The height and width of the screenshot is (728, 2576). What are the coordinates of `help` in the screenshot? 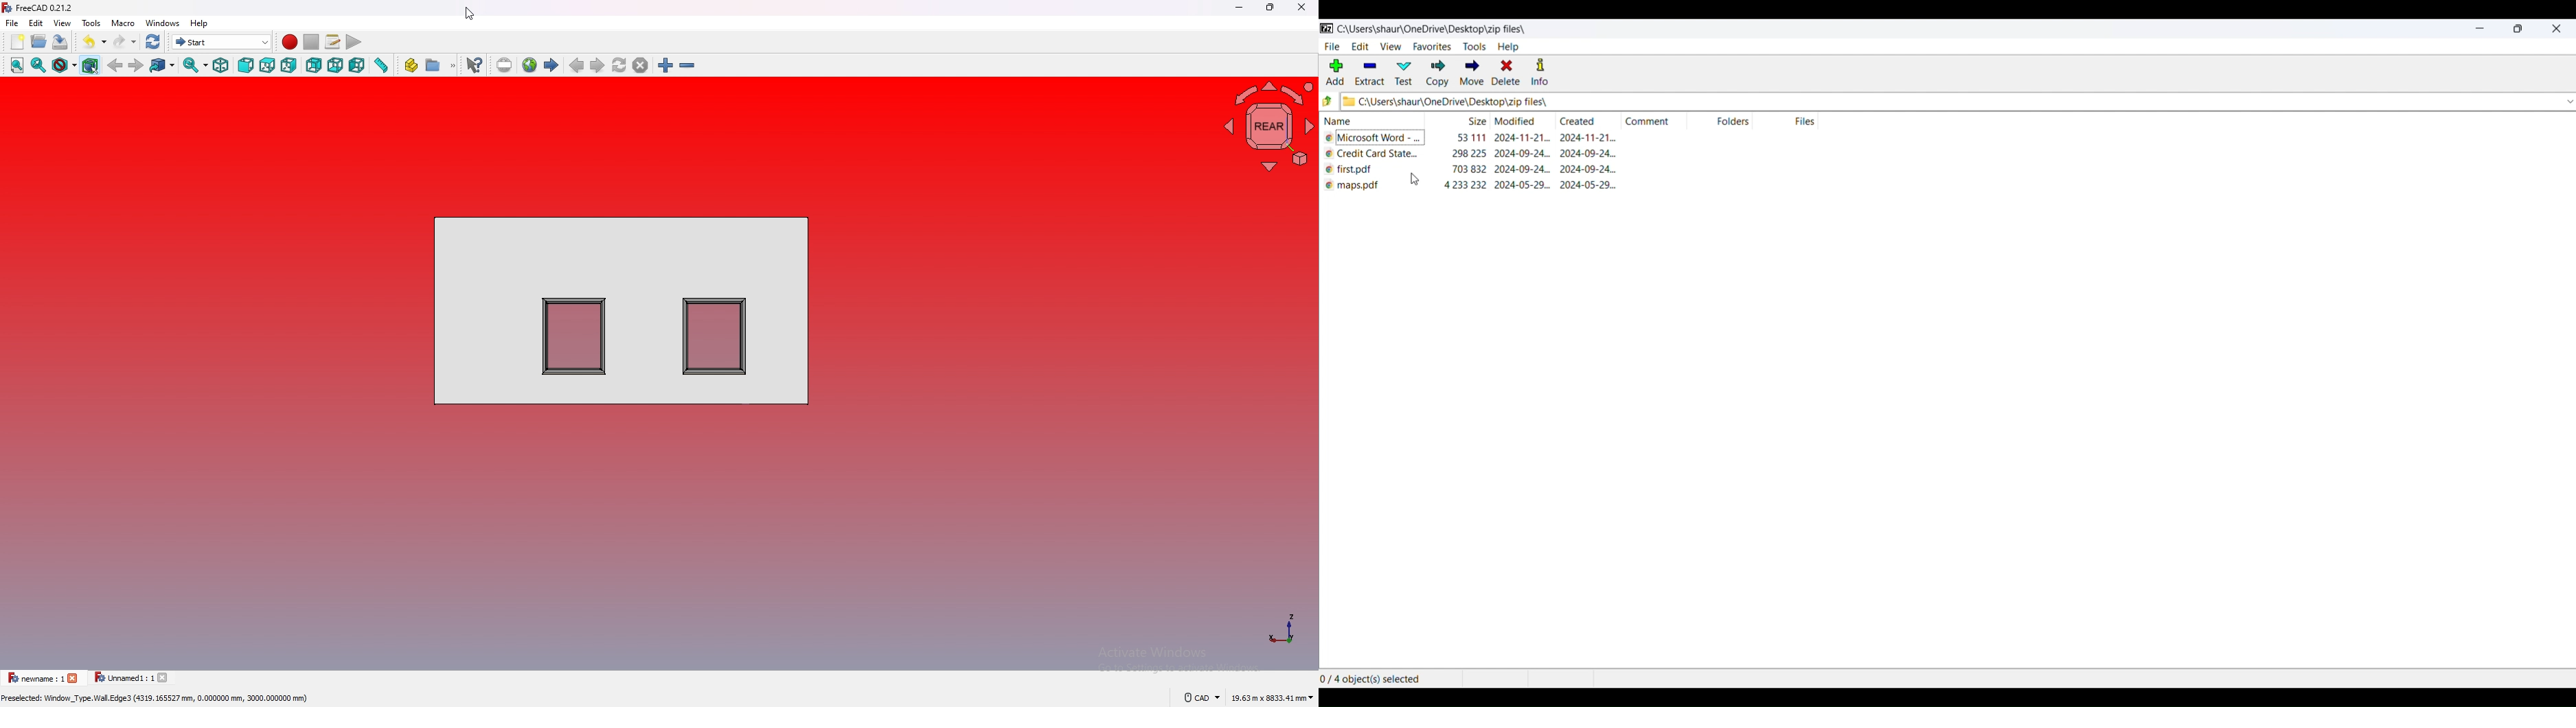 It's located at (199, 23).